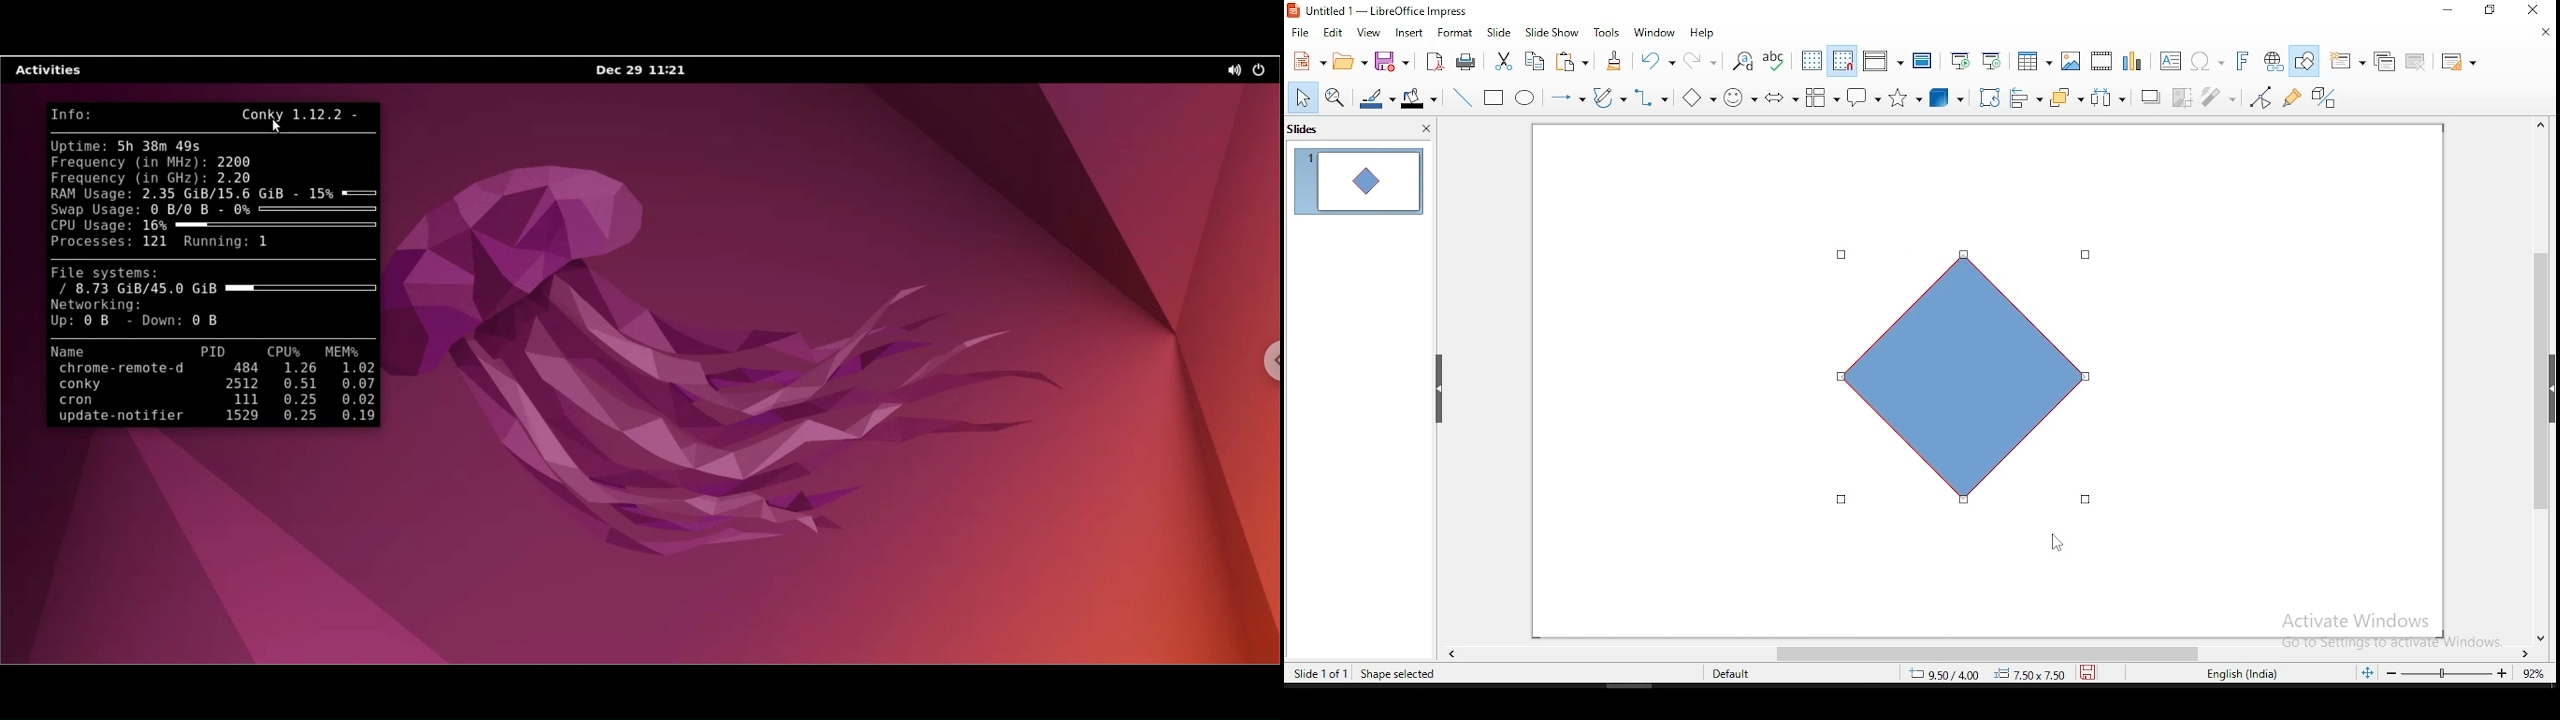 The width and height of the screenshot is (2576, 728). I want to click on symbol shapes, so click(1742, 100).